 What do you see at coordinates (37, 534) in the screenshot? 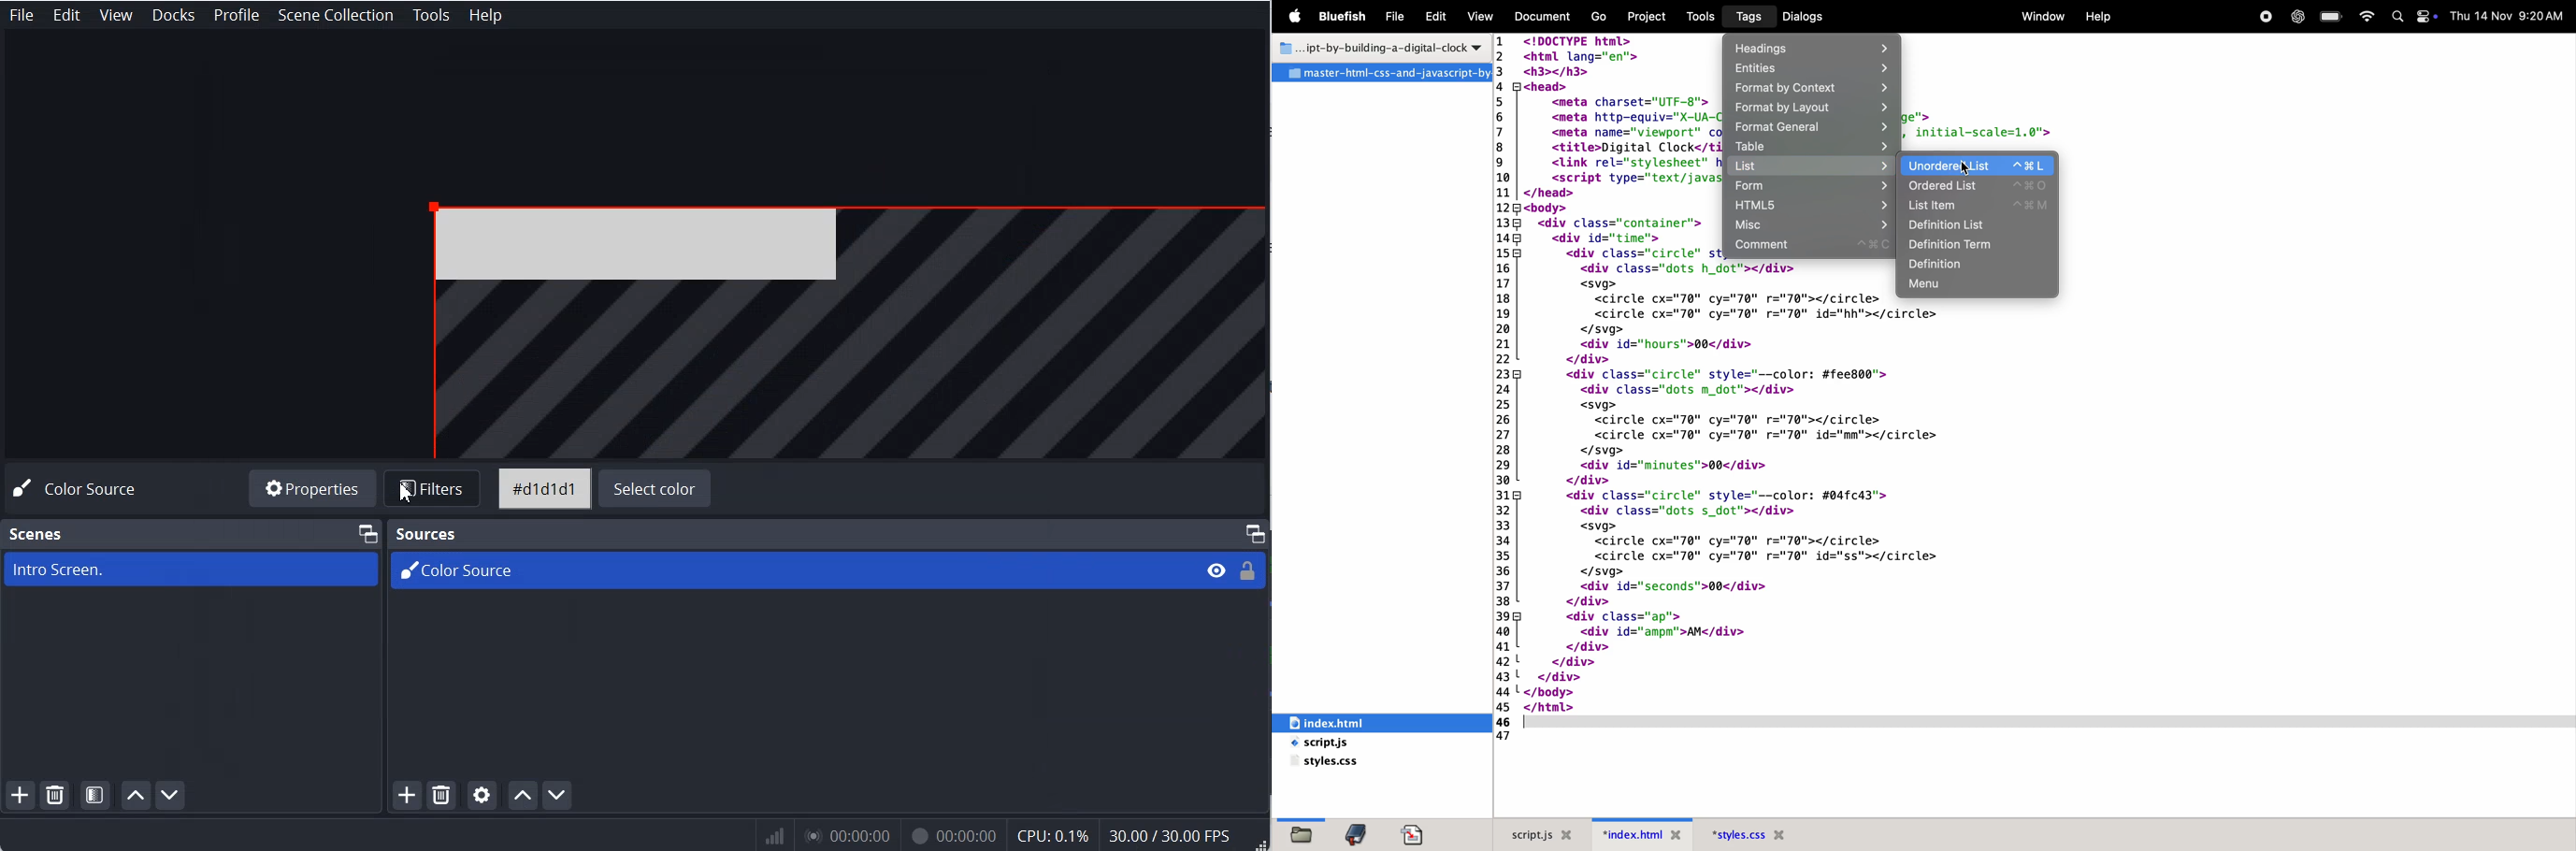
I see `Scene` at bounding box center [37, 534].